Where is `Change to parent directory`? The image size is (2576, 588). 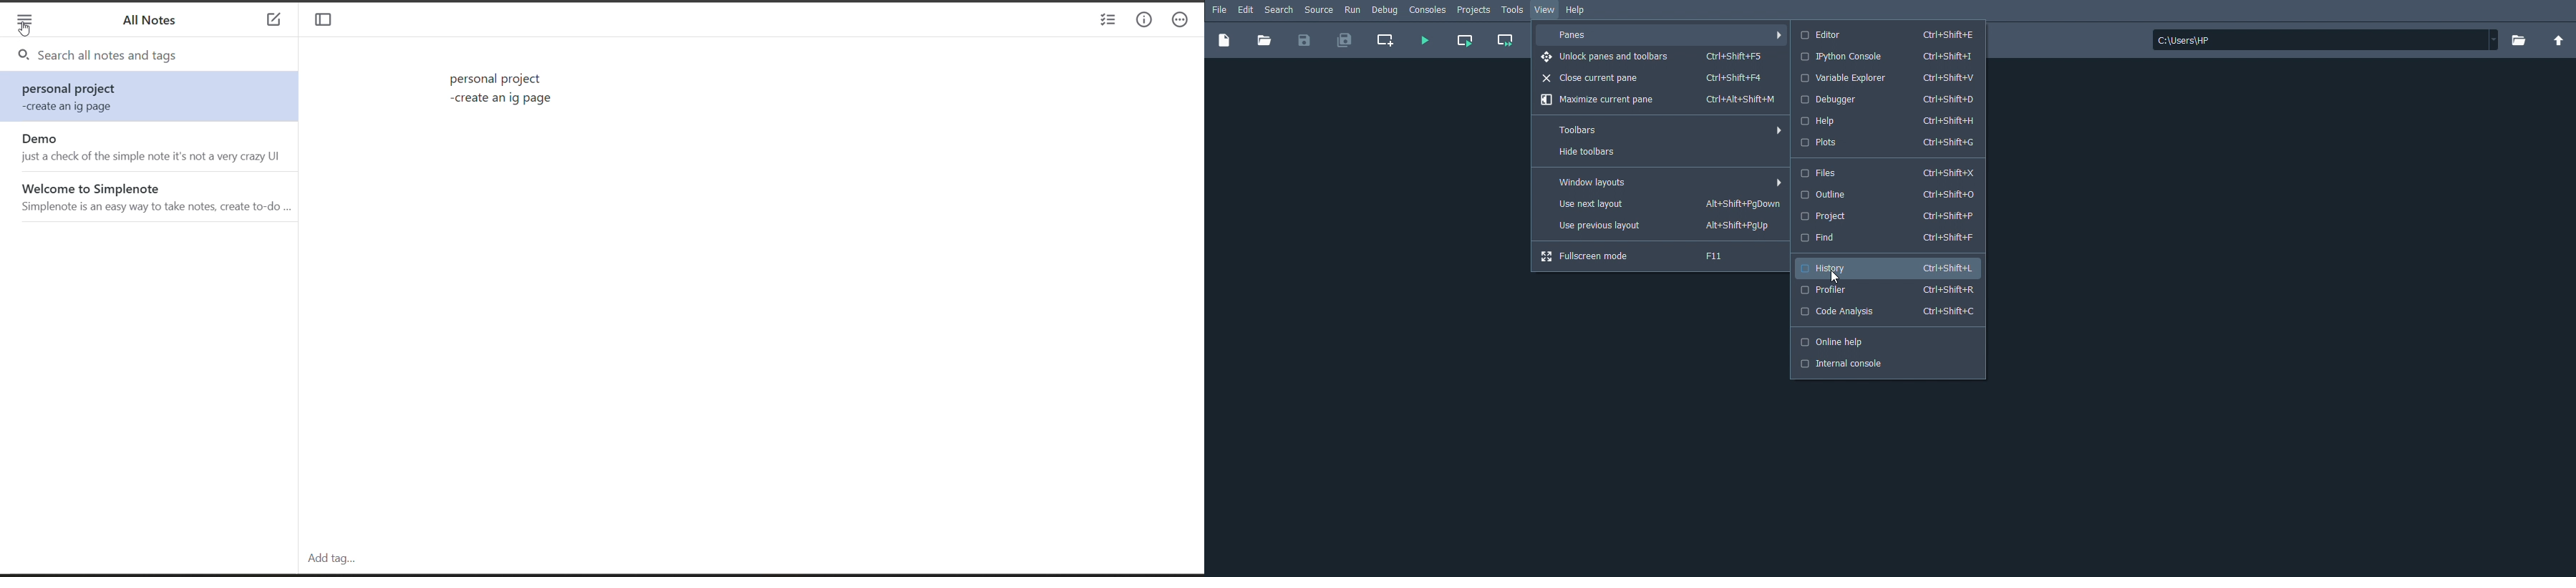 Change to parent directory is located at coordinates (2559, 41).